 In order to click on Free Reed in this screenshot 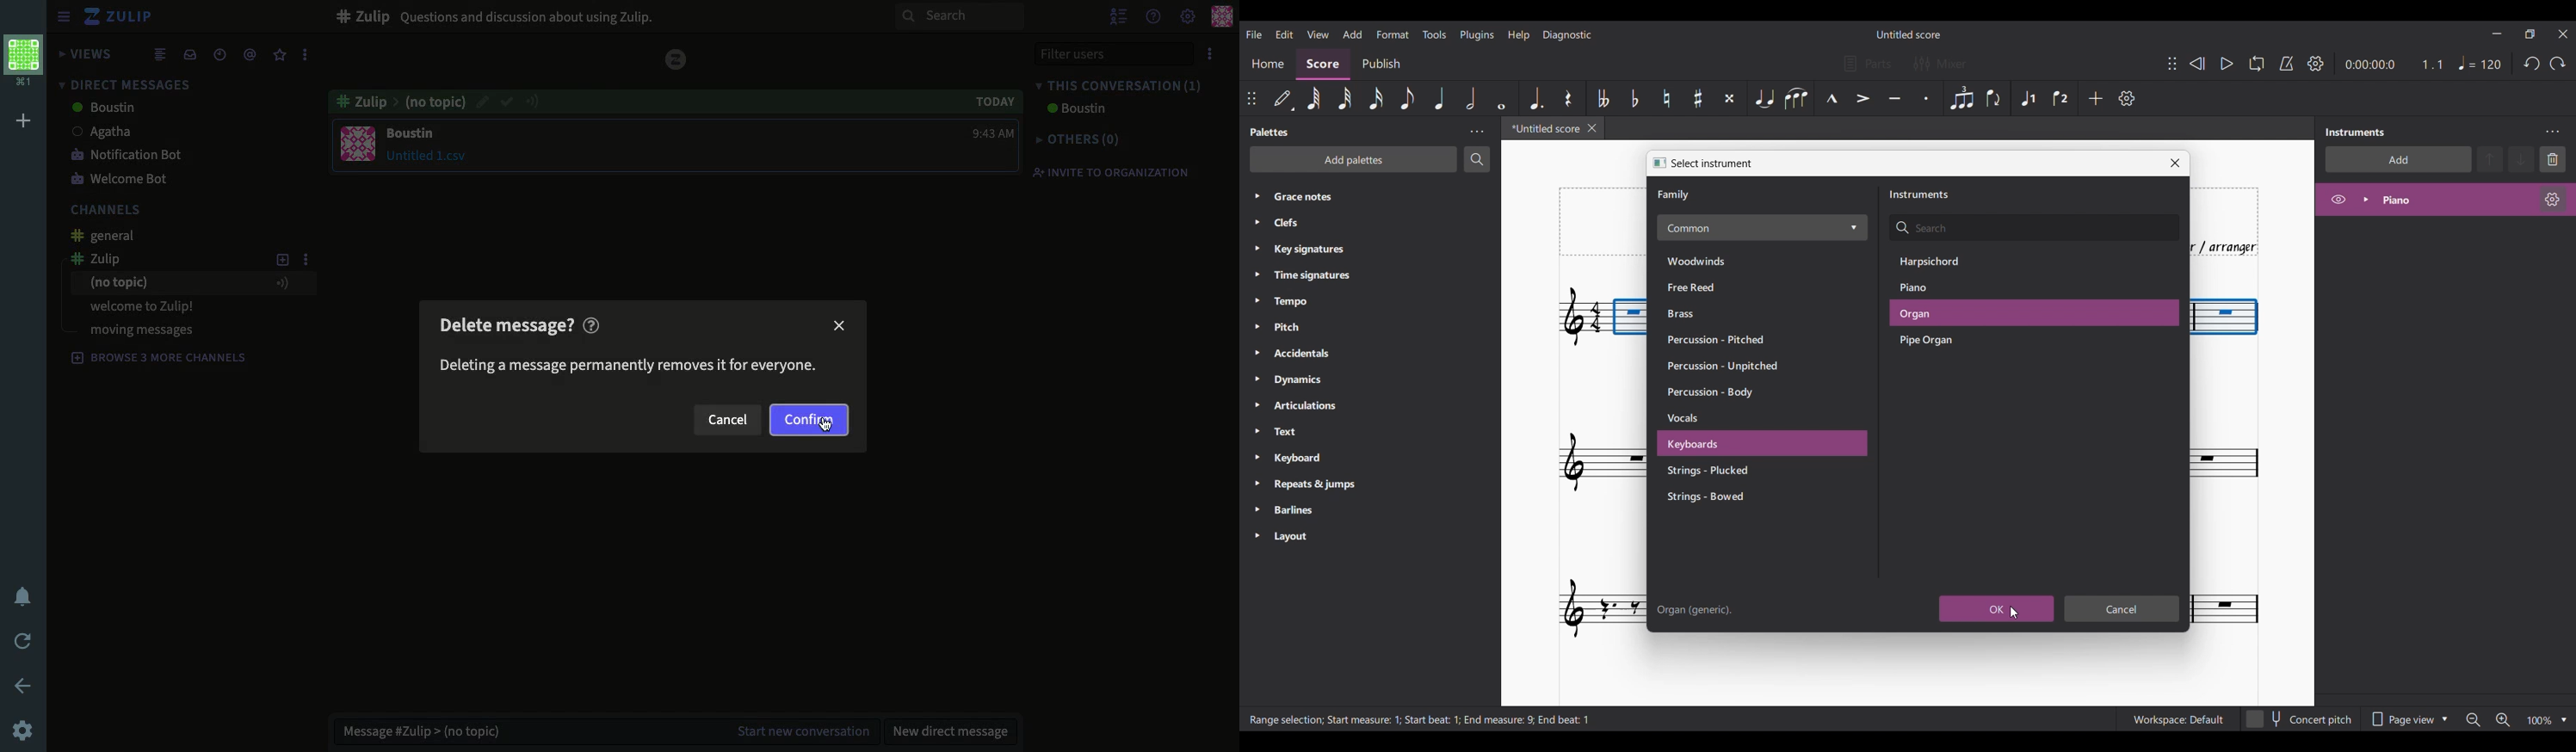, I will do `click(1712, 288)`.